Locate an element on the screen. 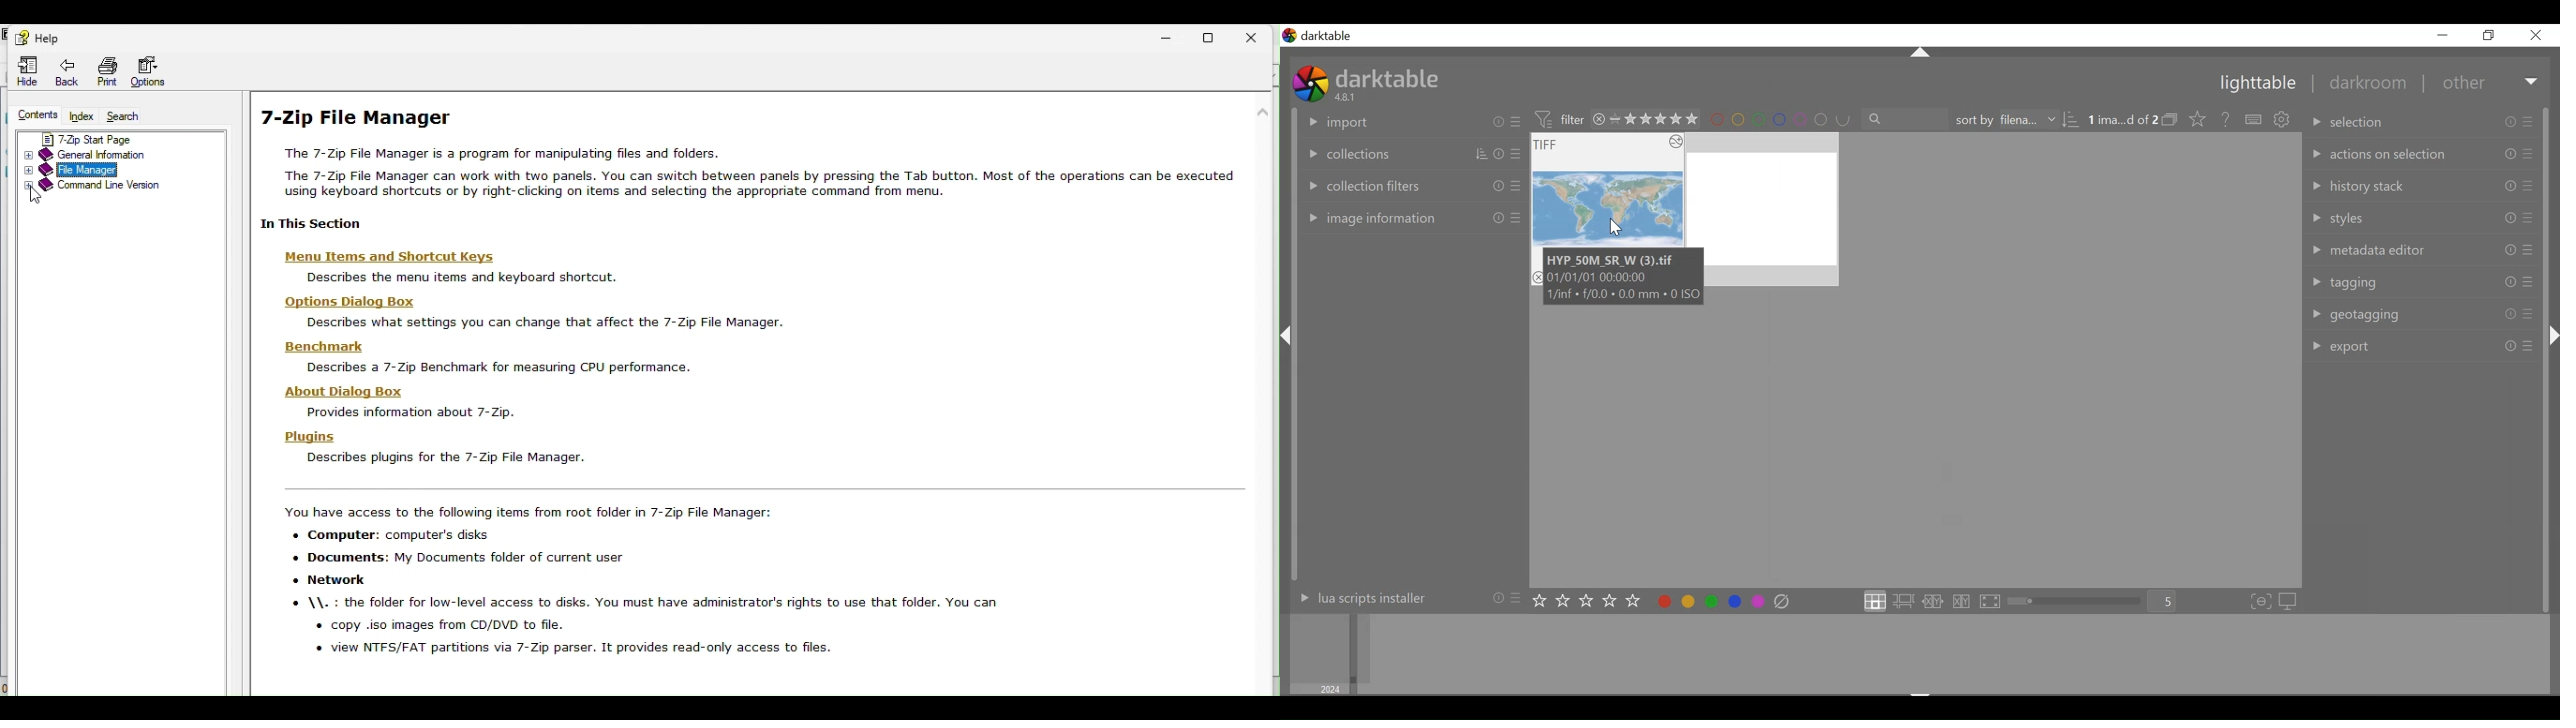  Image information is located at coordinates (1410, 219).